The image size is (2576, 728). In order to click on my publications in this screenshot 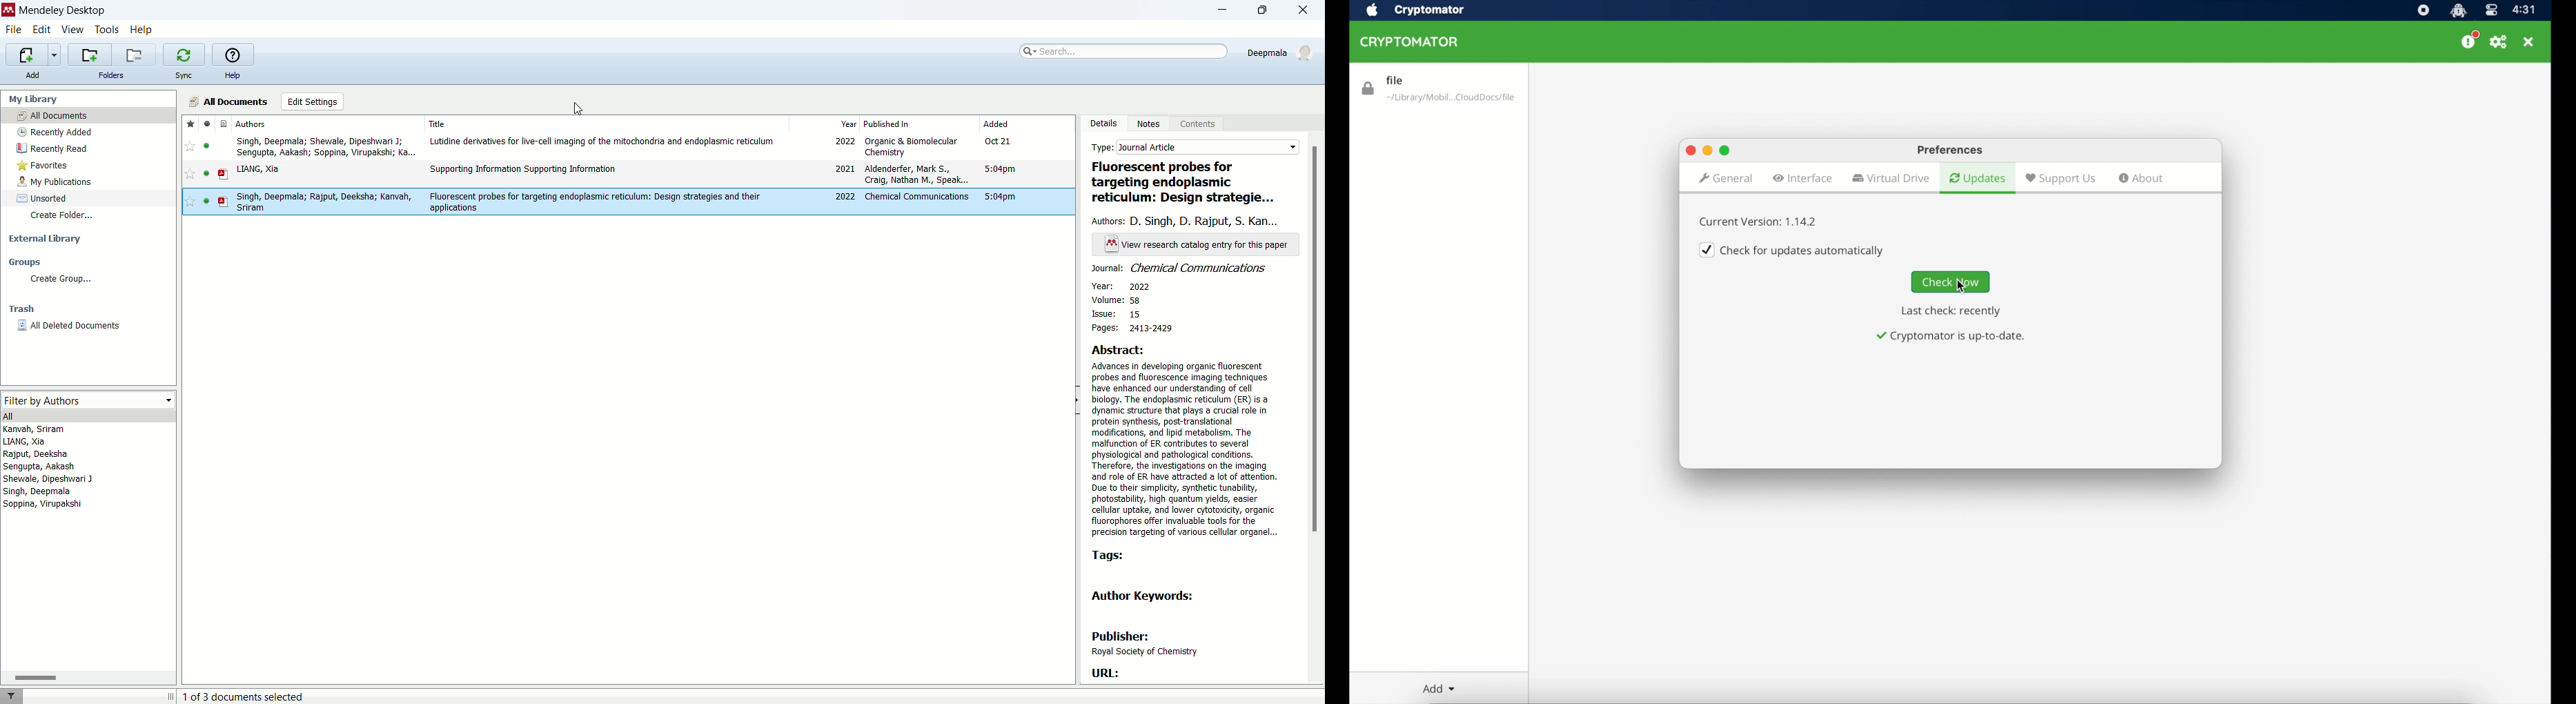, I will do `click(57, 184)`.